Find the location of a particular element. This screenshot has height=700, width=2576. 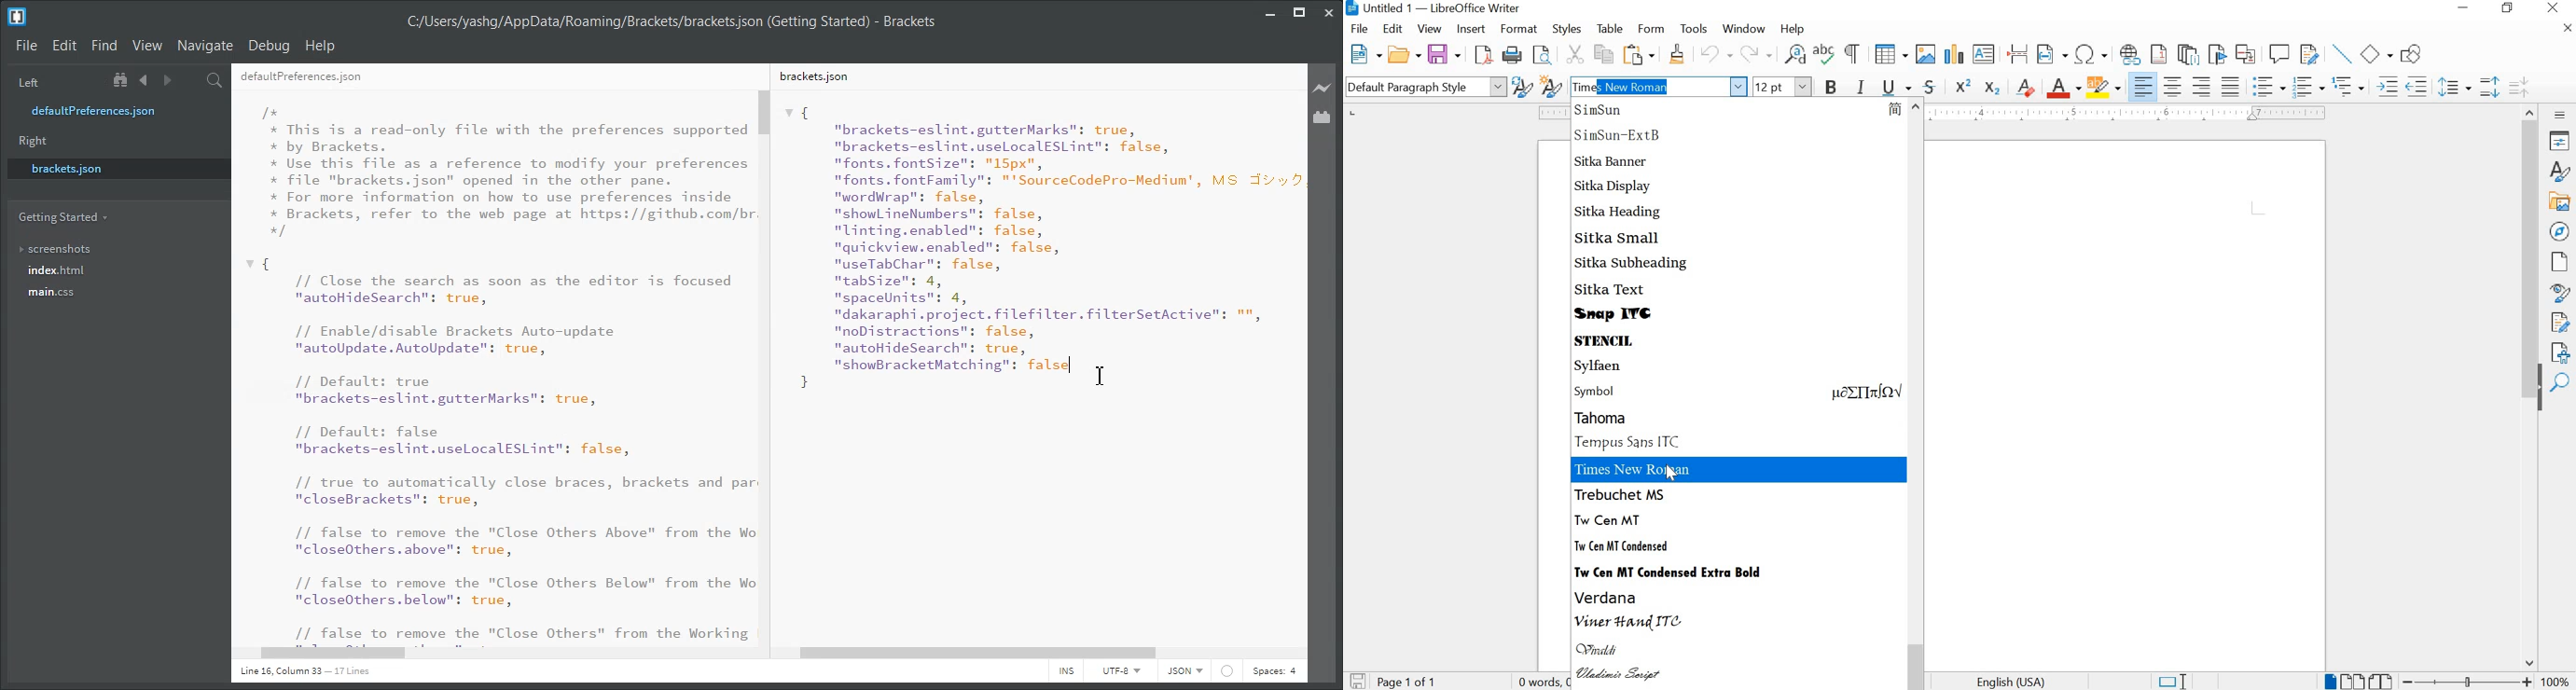

Spaces: 4 is located at coordinates (1274, 671).